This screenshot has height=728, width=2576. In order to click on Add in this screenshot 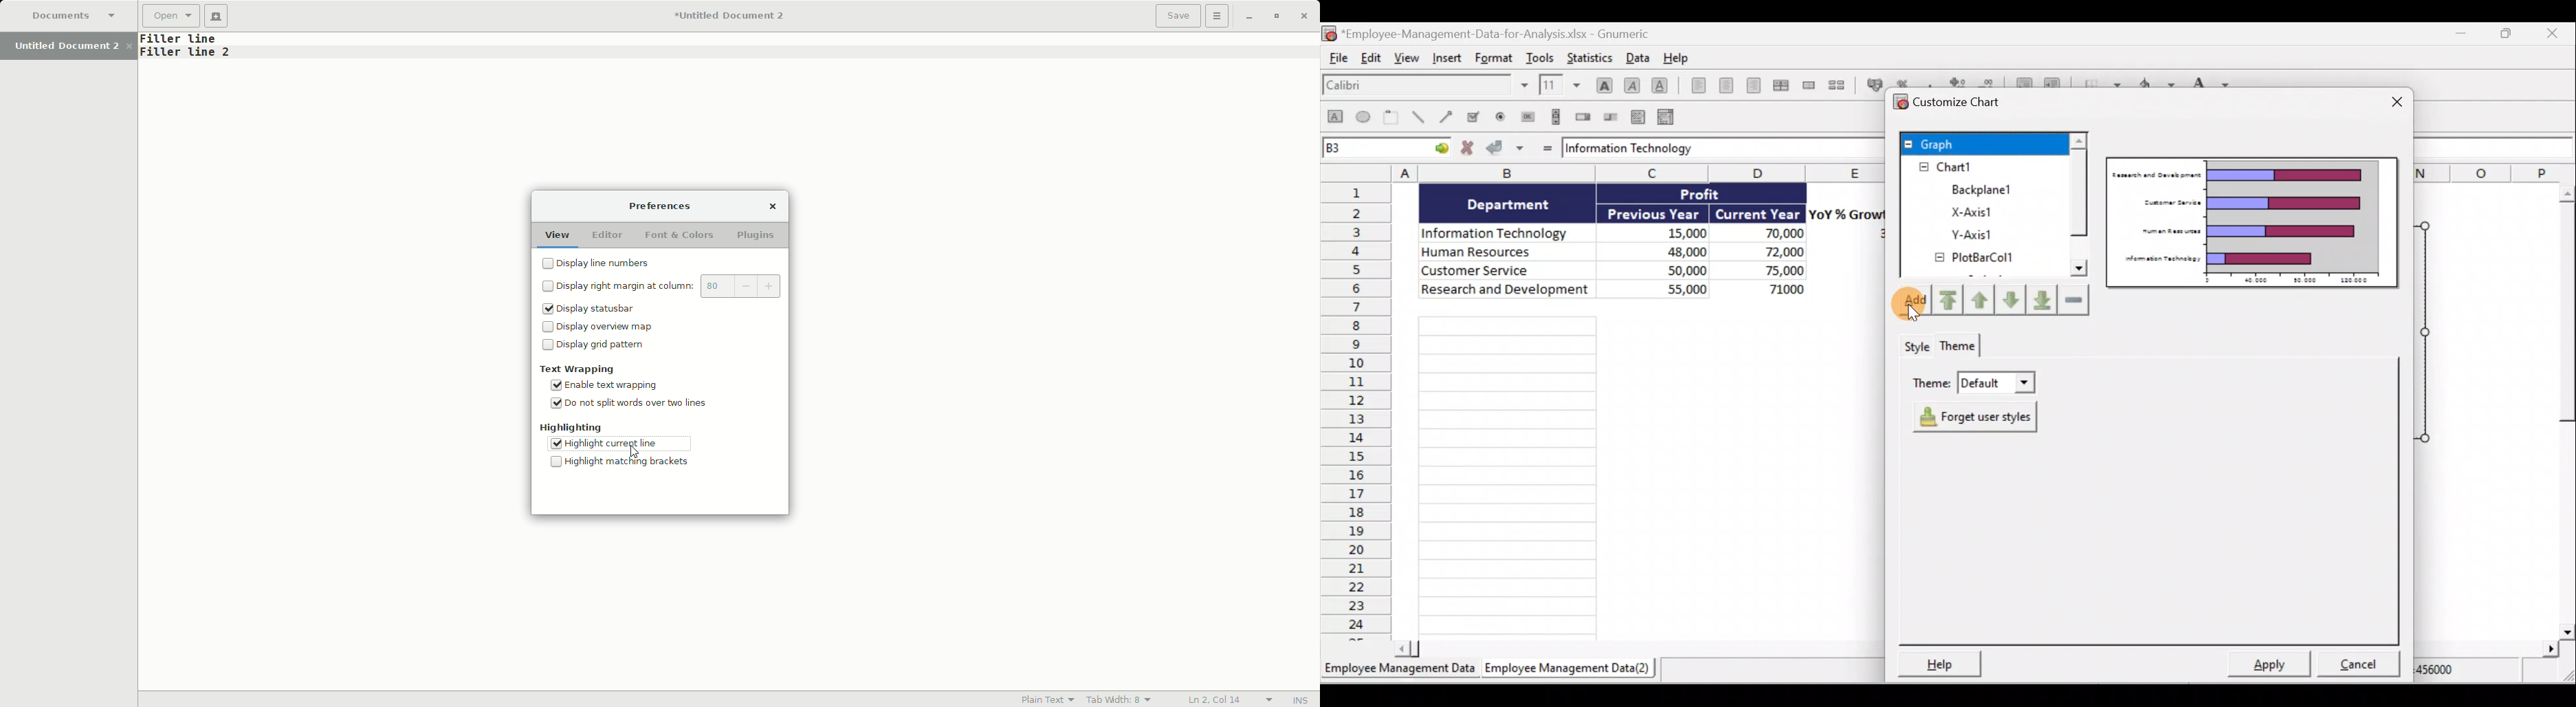, I will do `click(1910, 301)`.